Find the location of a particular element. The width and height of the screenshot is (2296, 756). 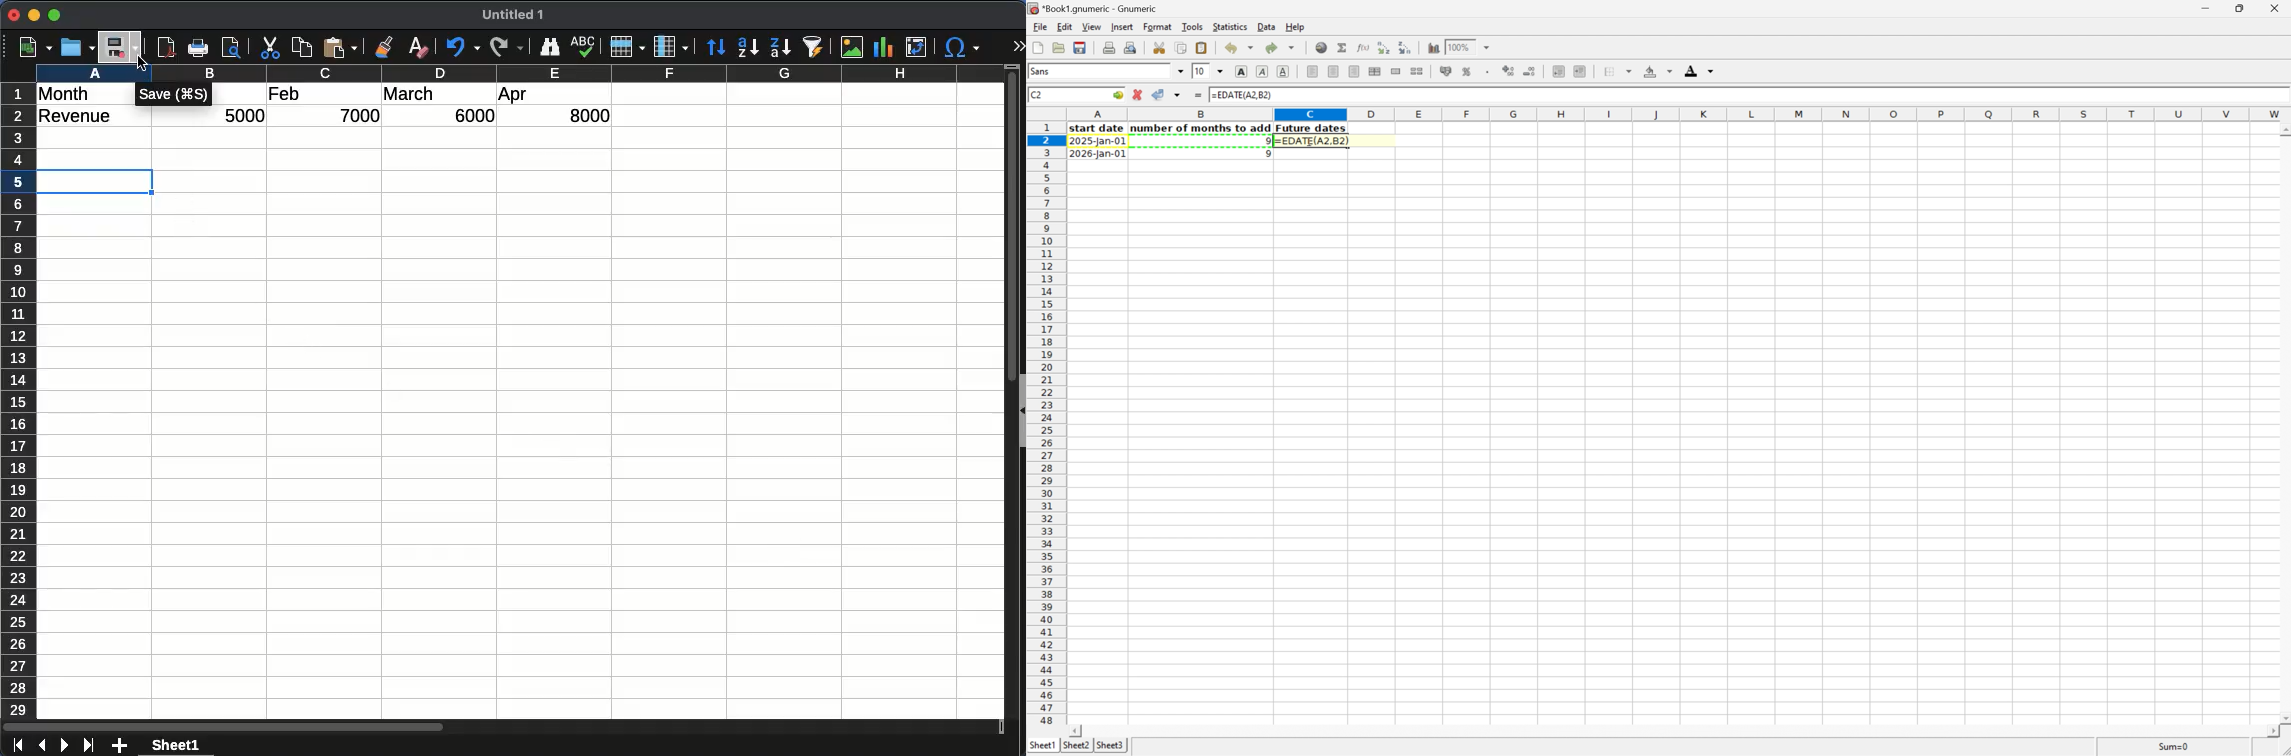

Print current file is located at coordinates (1111, 47).